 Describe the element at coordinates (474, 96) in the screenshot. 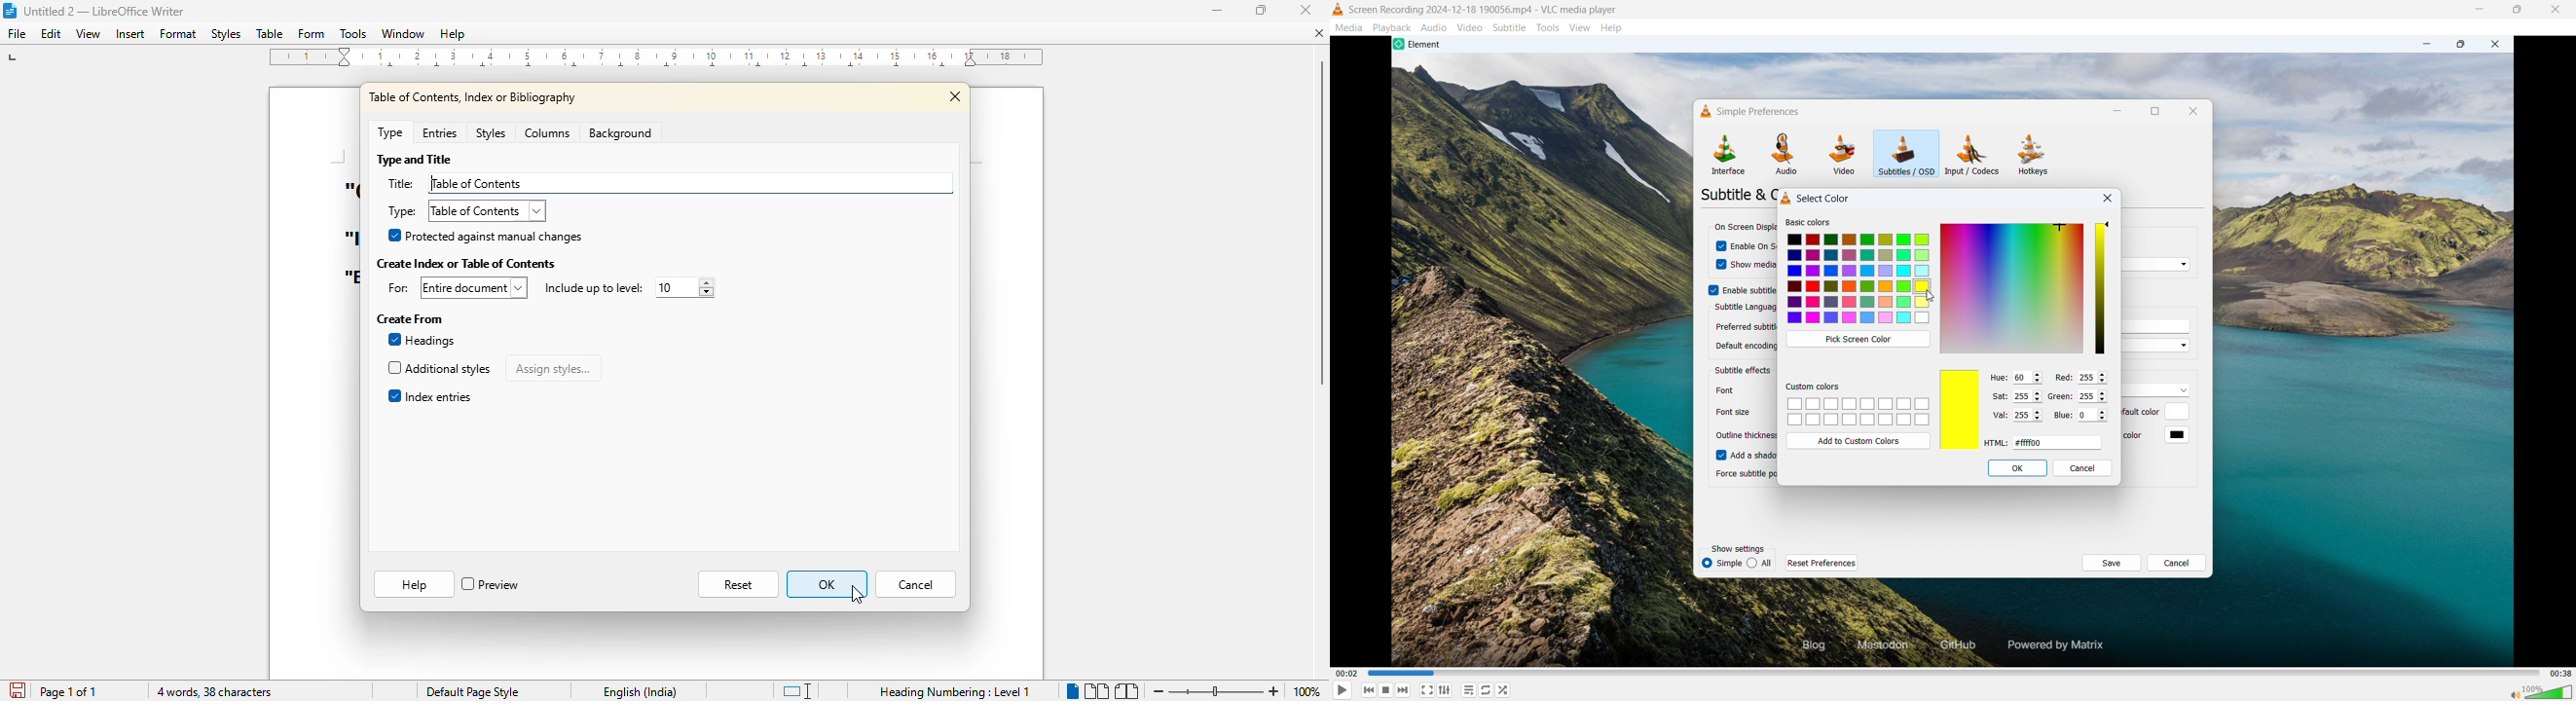

I see `table of contents, index or bibliography` at that location.